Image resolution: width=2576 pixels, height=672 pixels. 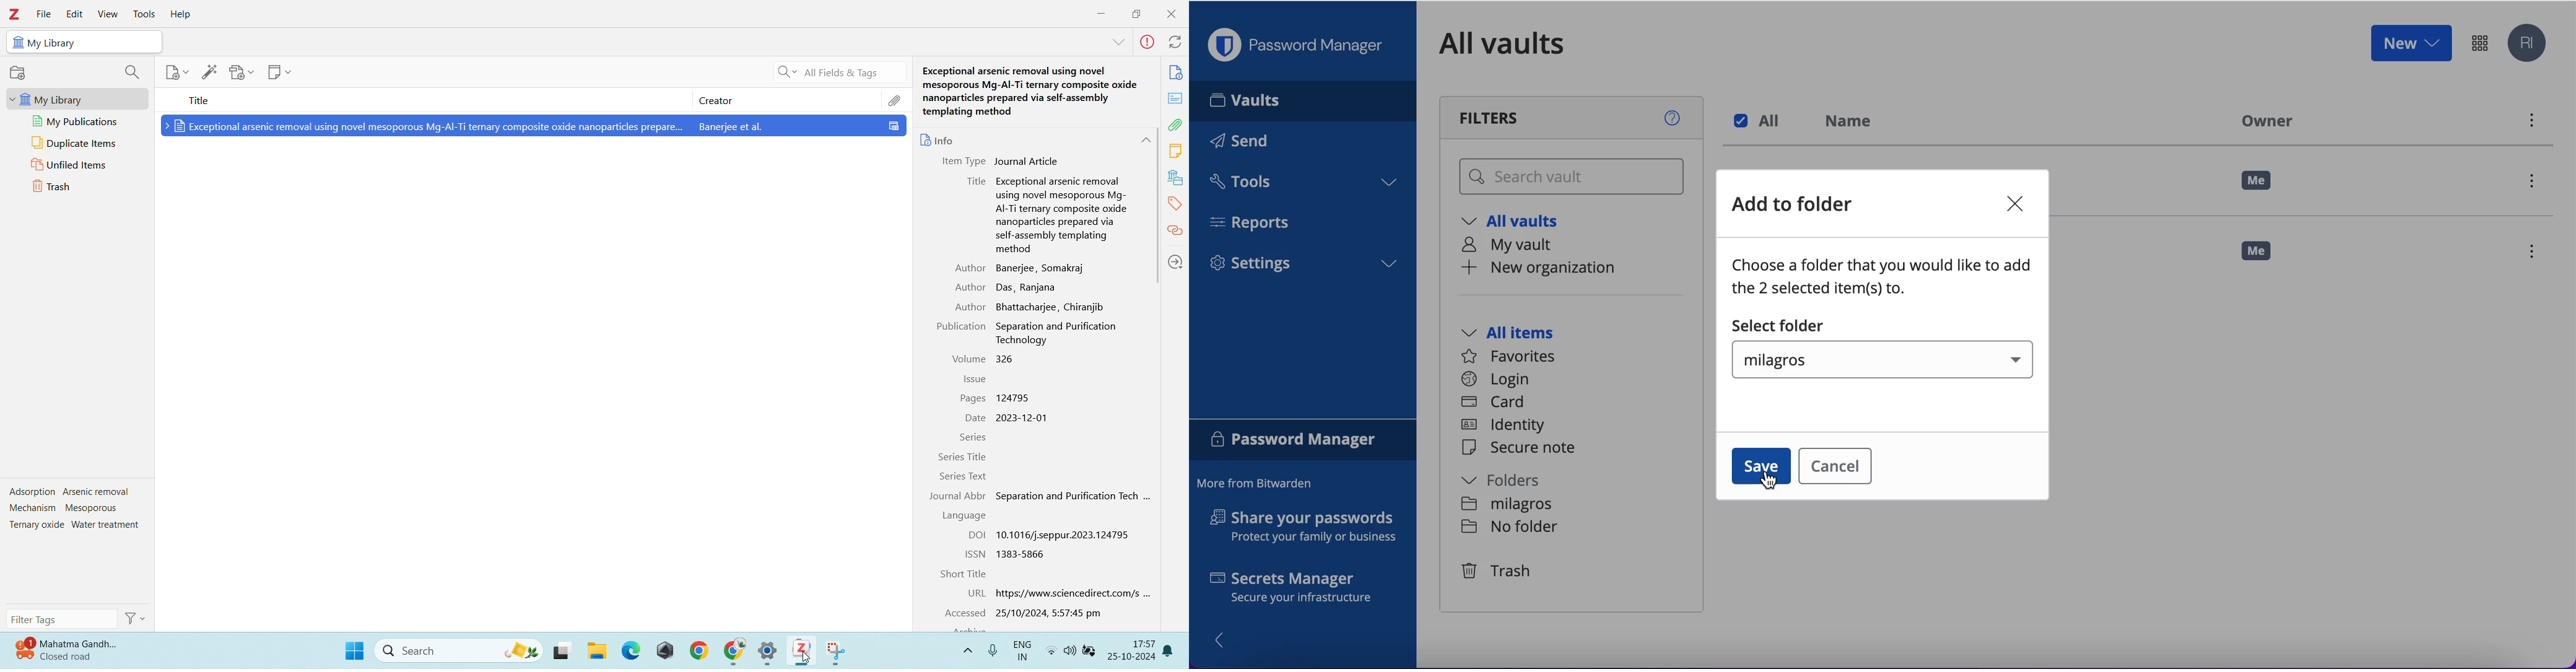 I want to click on all vaults, so click(x=1518, y=43).